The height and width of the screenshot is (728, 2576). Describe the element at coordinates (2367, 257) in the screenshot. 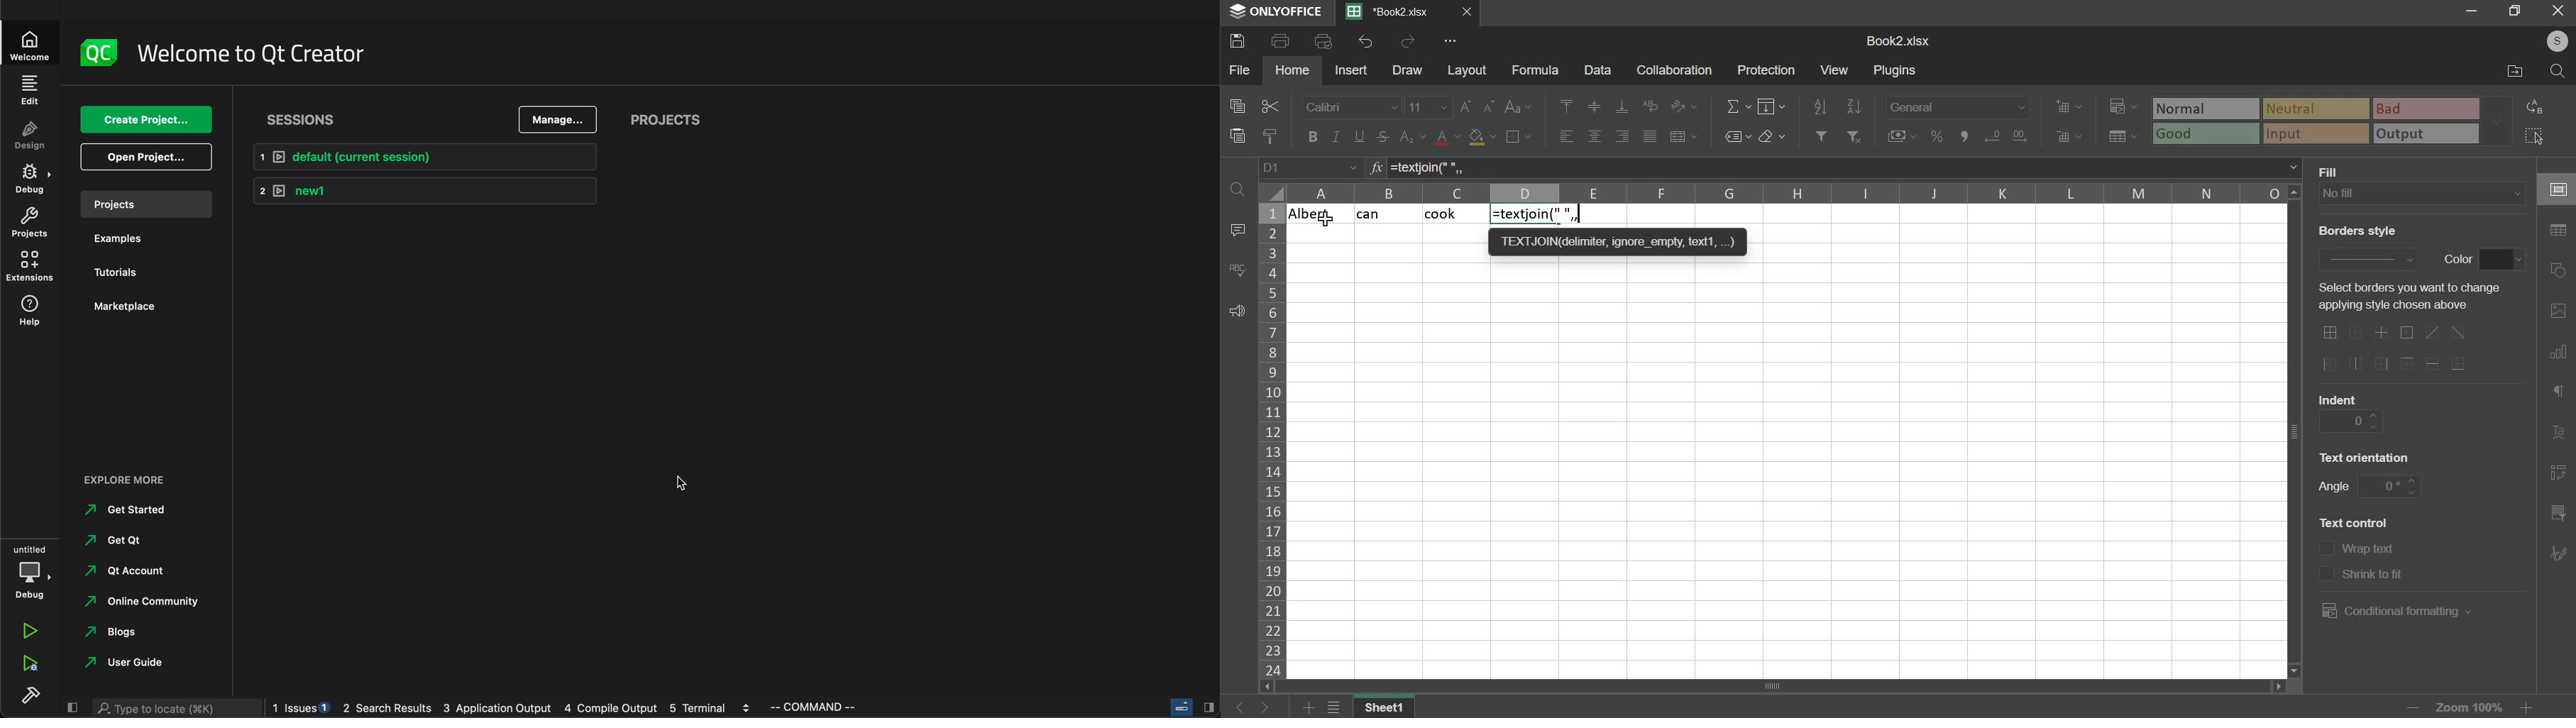

I see `border style` at that location.